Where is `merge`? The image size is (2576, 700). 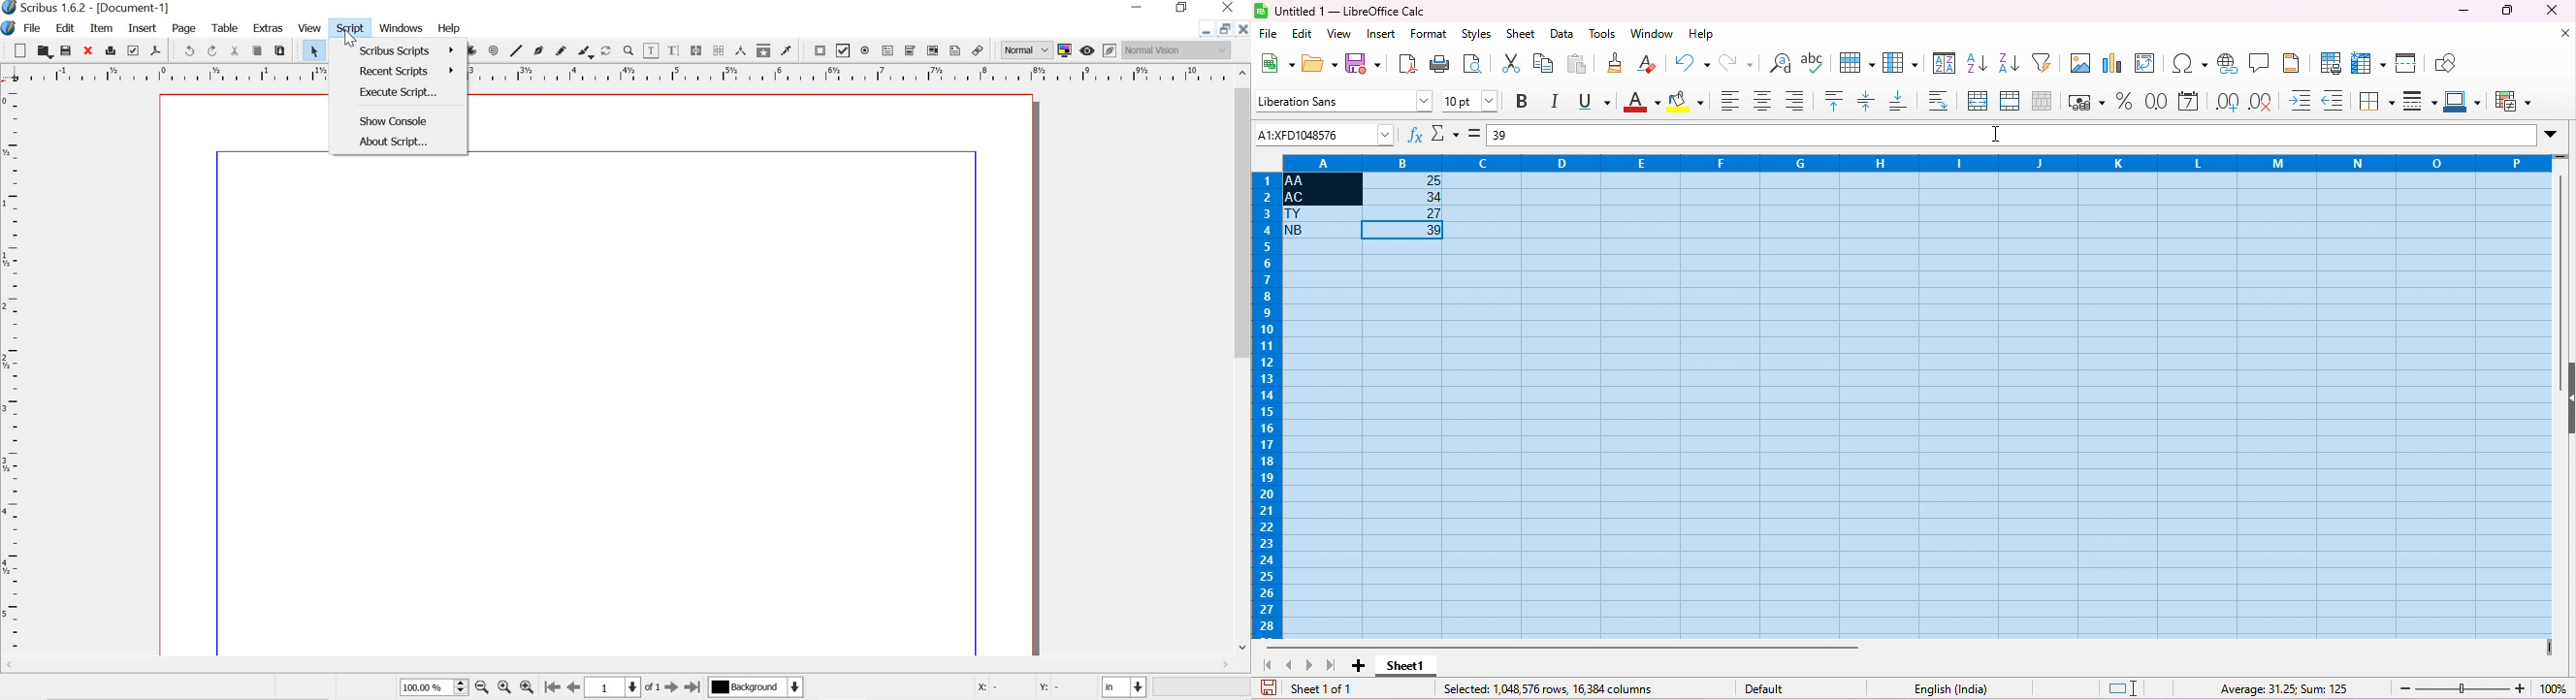 merge is located at coordinates (2010, 100).